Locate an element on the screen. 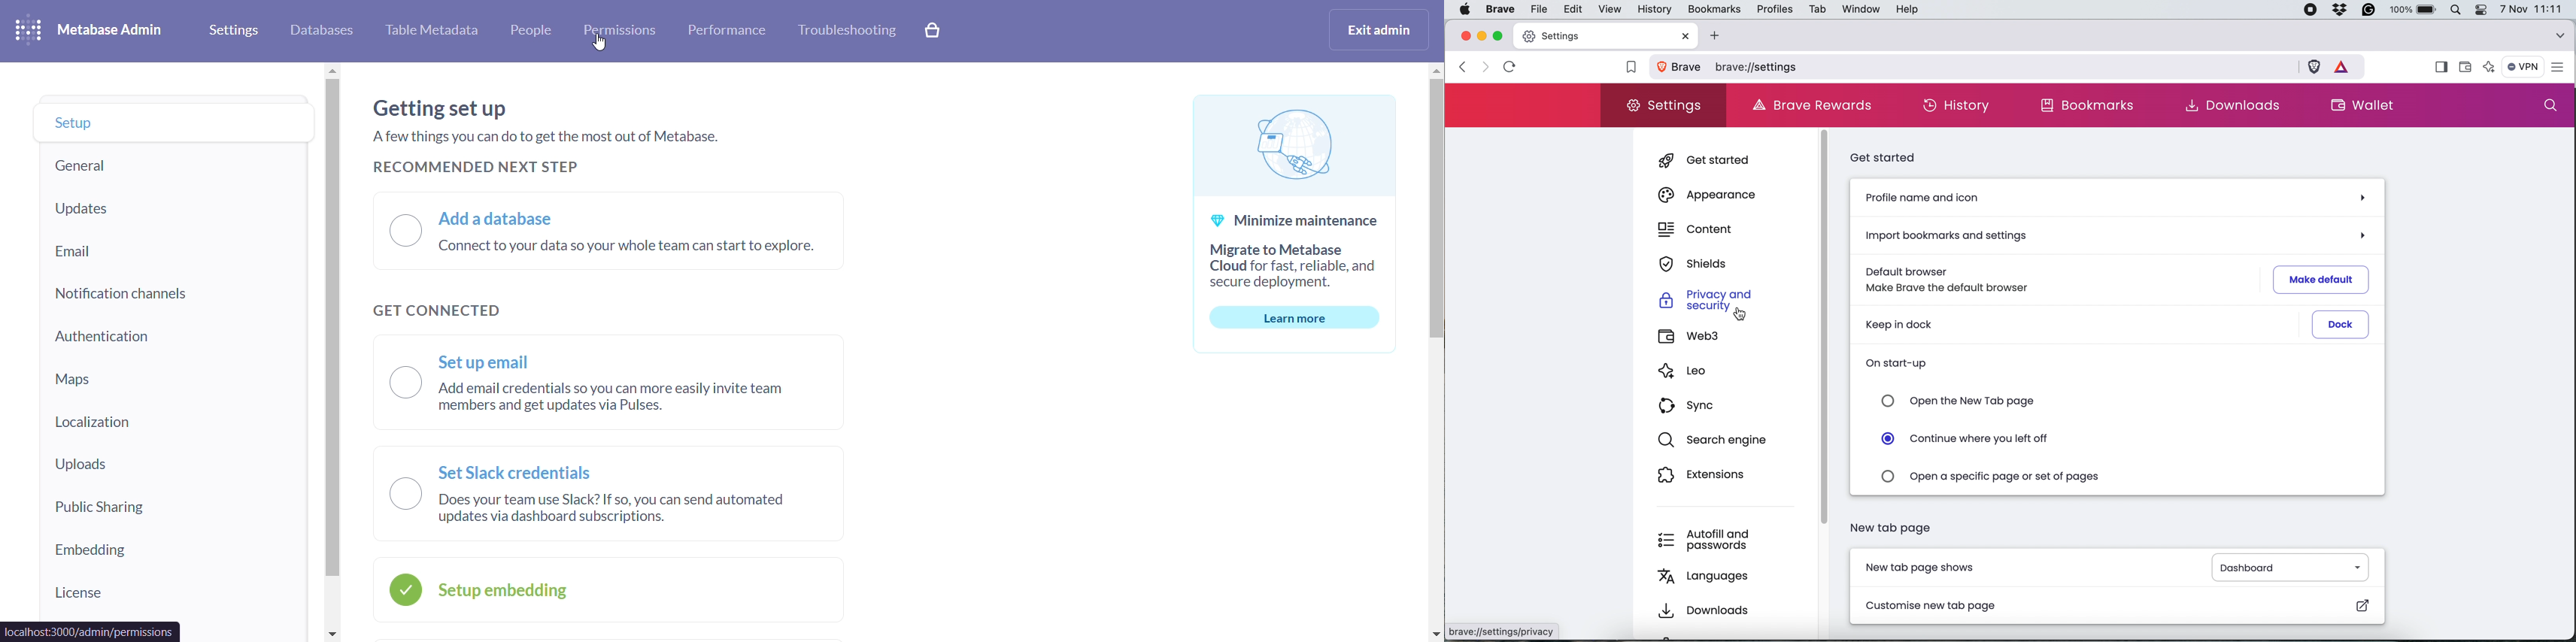 The height and width of the screenshot is (644, 2576). tab is located at coordinates (1815, 11).